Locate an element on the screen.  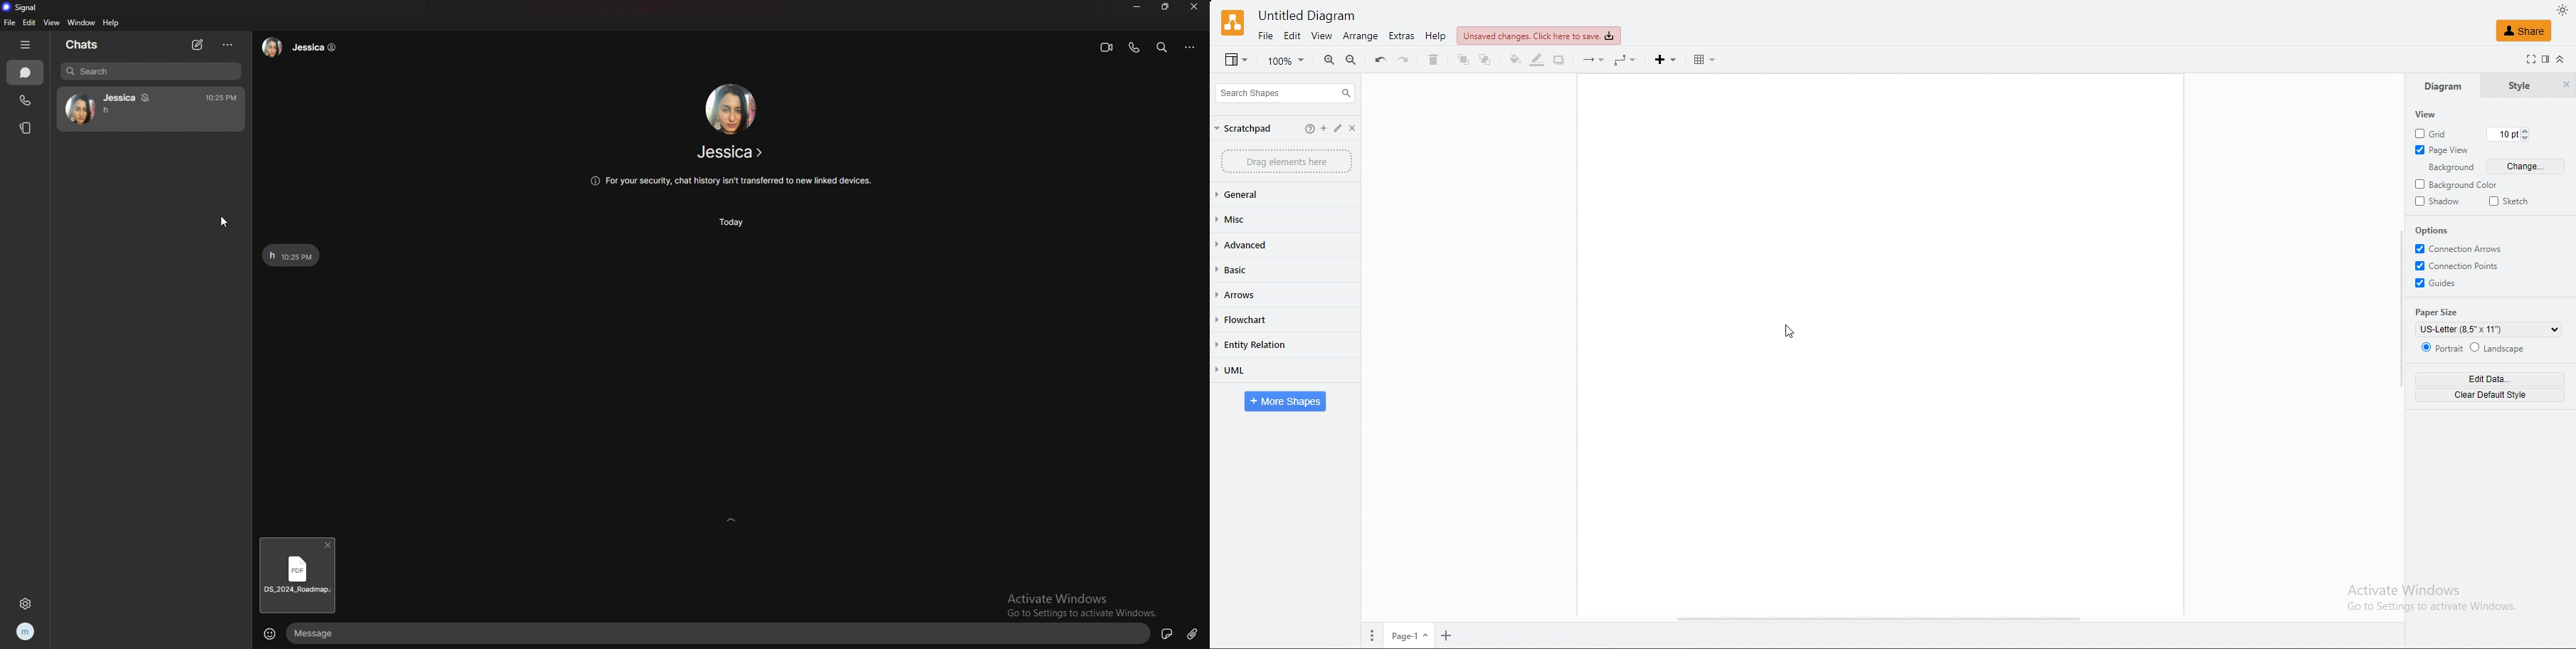
zoom out is located at coordinates (1351, 60).